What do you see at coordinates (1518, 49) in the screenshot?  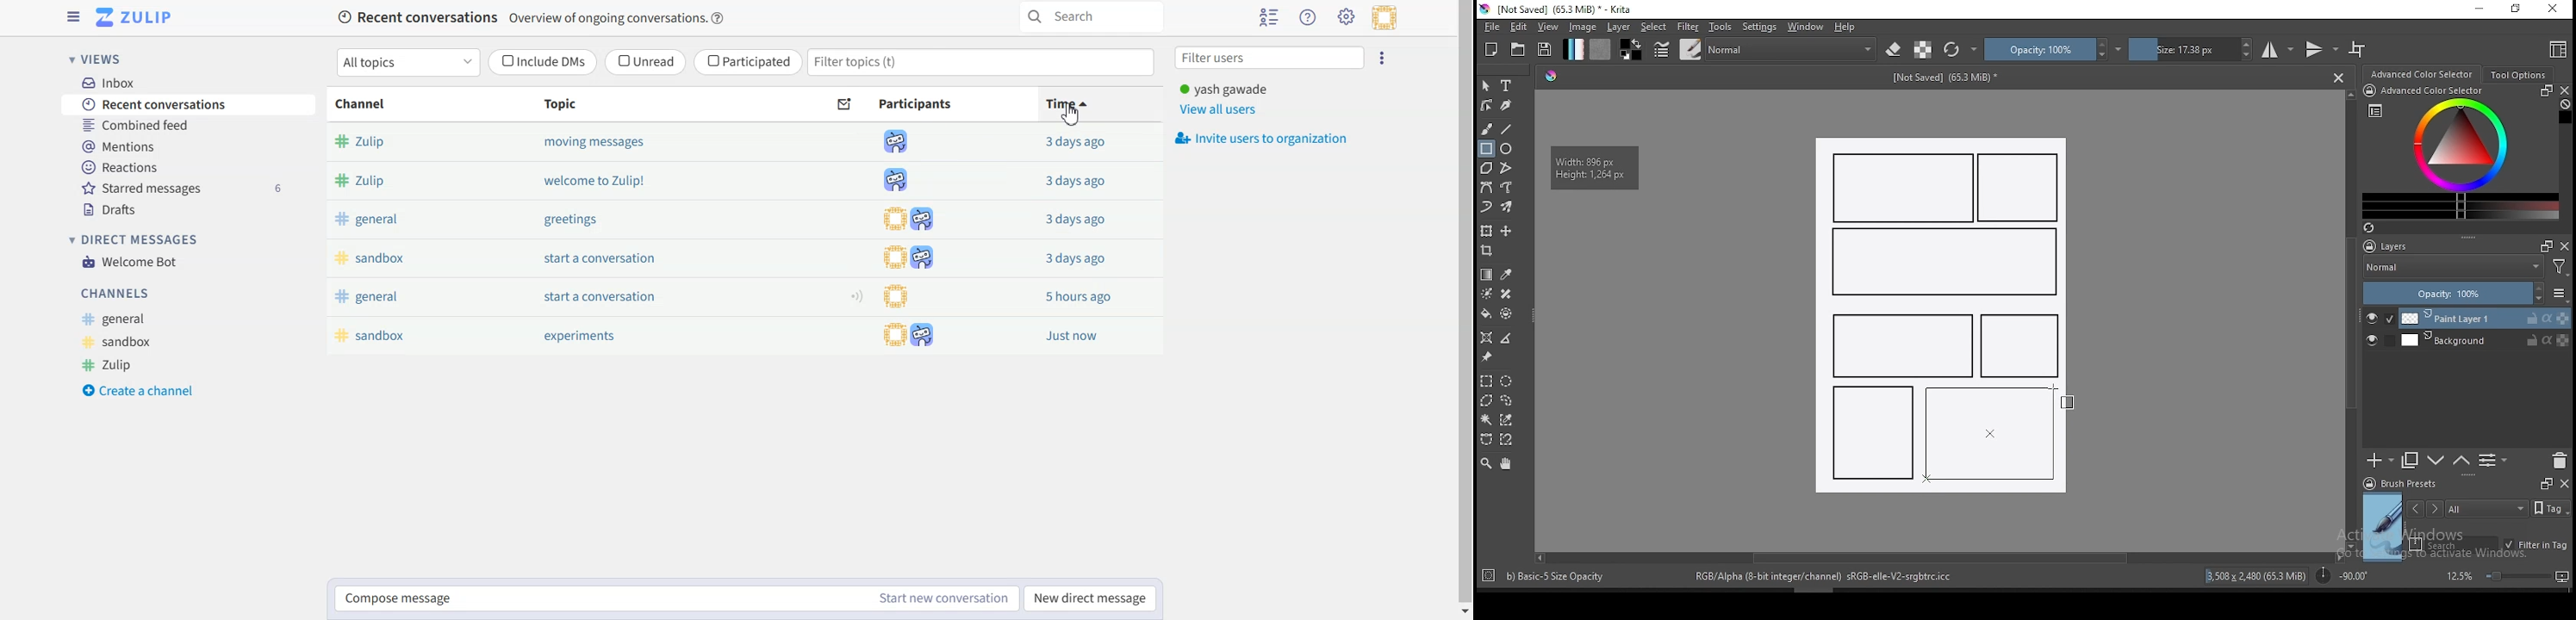 I see `open` at bounding box center [1518, 49].